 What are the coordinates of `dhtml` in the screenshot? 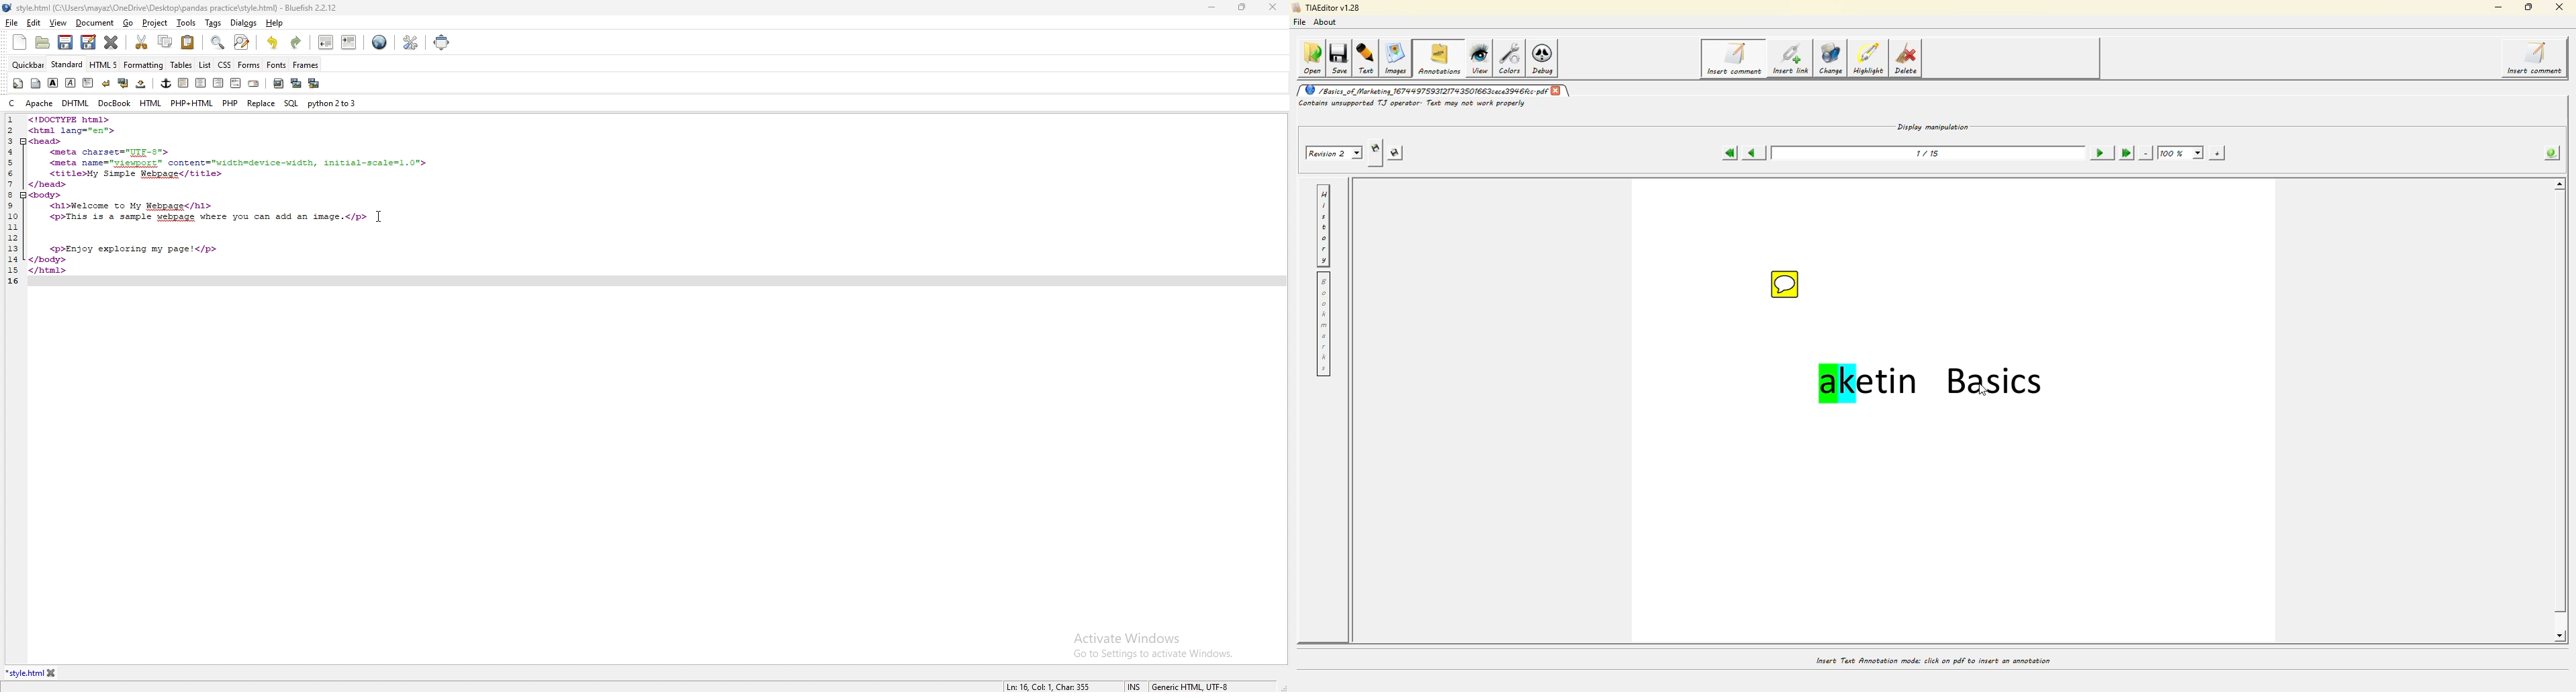 It's located at (76, 103).